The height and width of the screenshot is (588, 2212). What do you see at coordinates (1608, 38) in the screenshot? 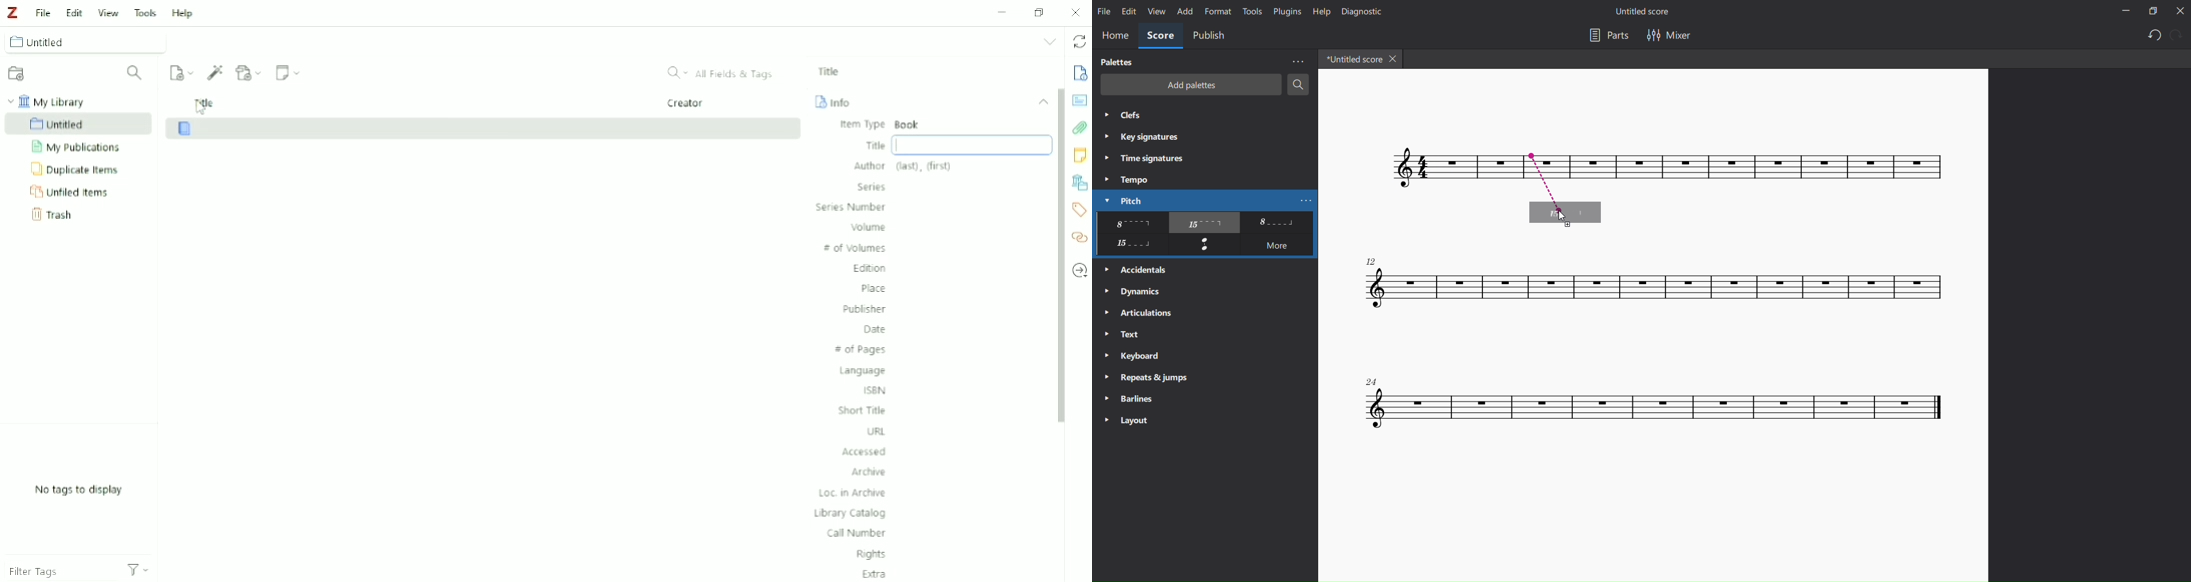
I see `part` at bounding box center [1608, 38].